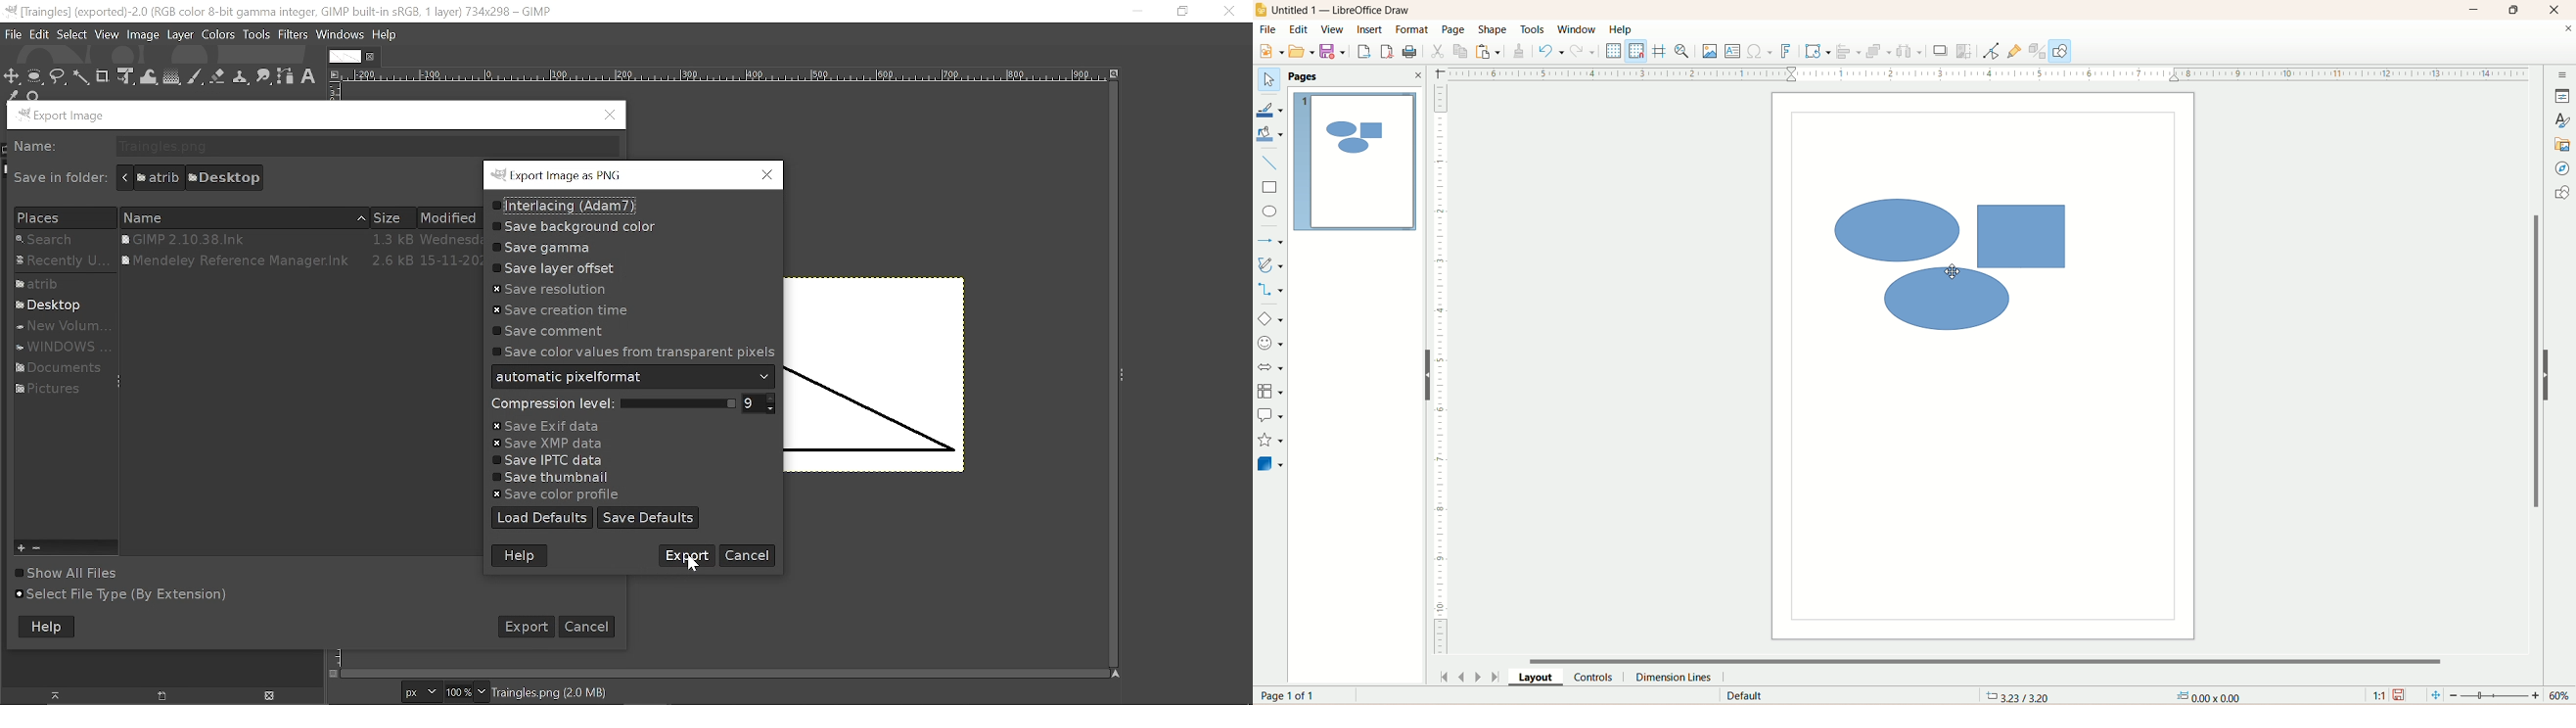  What do you see at coordinates (1622, 29) in the screenshot?
I see `help` at bounding box center [1622, 29].